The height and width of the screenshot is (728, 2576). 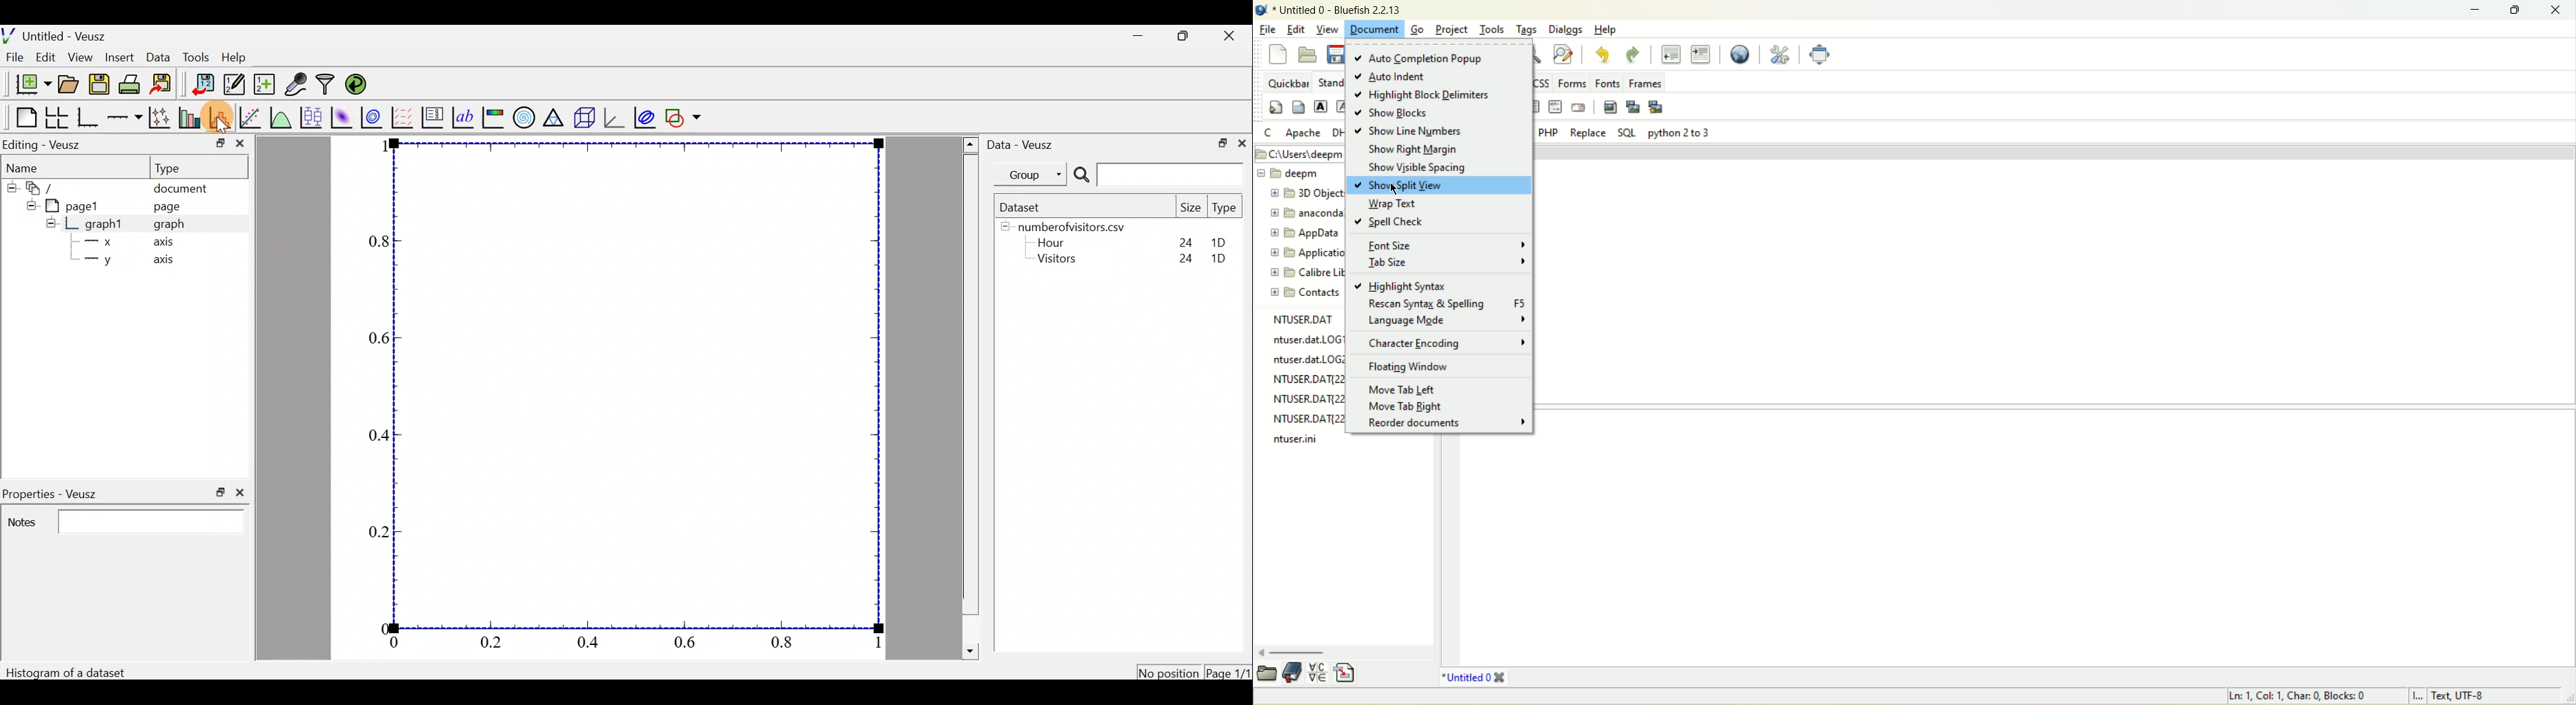 What do you see at coordinates (125, 523) in the screenshot?
I see `Notes` at bounding box center [125, 523].